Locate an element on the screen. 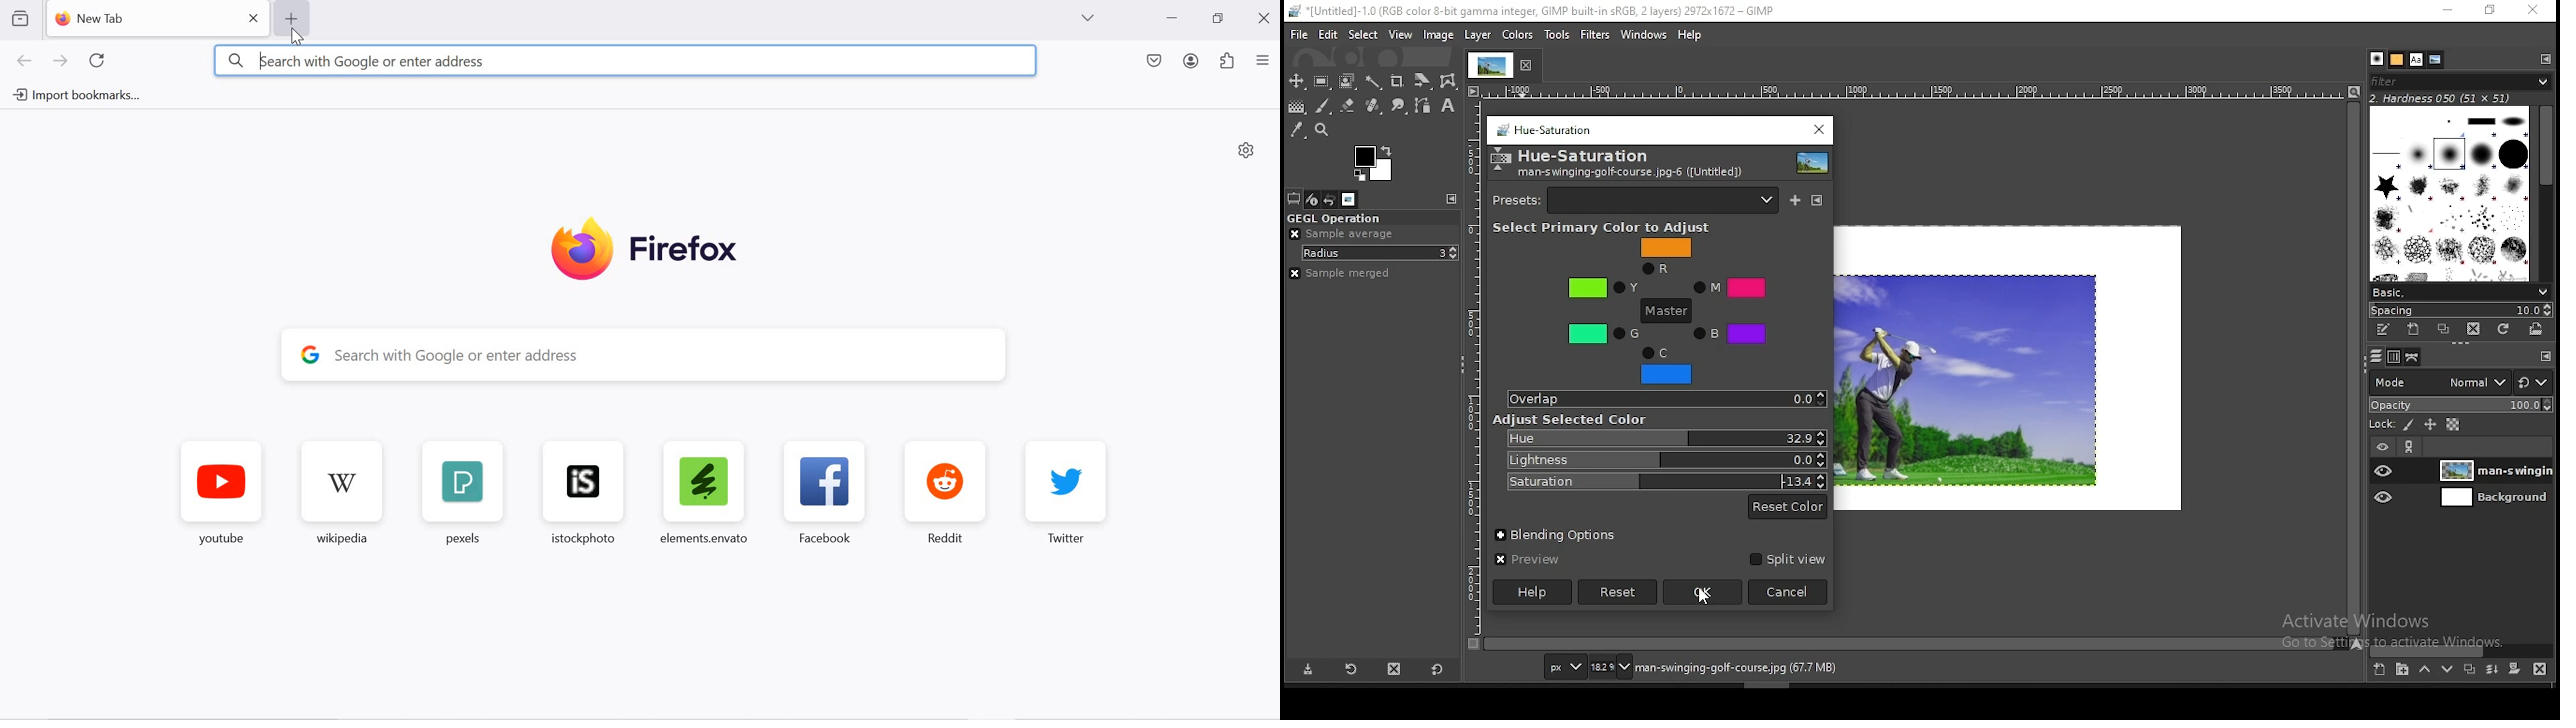 The image size is (2576, 728). configure is located at coordinates (1817, 201).